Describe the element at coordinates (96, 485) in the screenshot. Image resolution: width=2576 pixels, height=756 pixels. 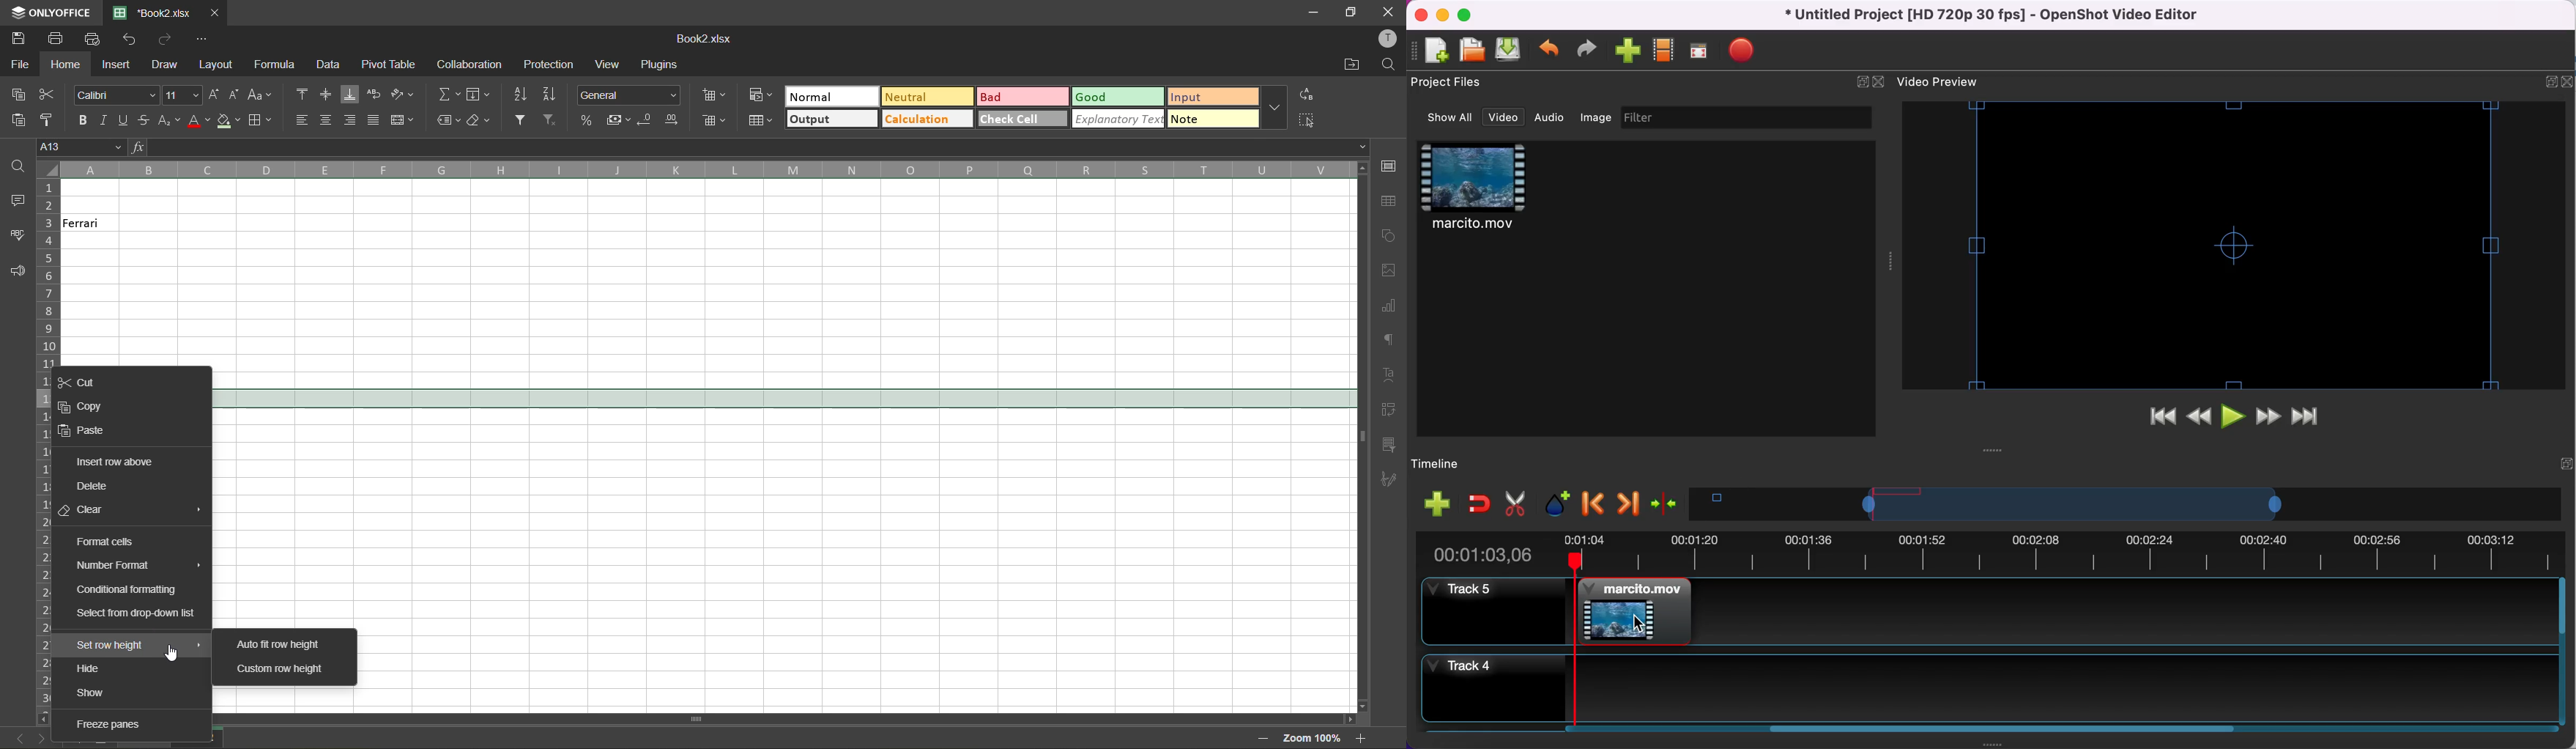
I see `delete` at that location.